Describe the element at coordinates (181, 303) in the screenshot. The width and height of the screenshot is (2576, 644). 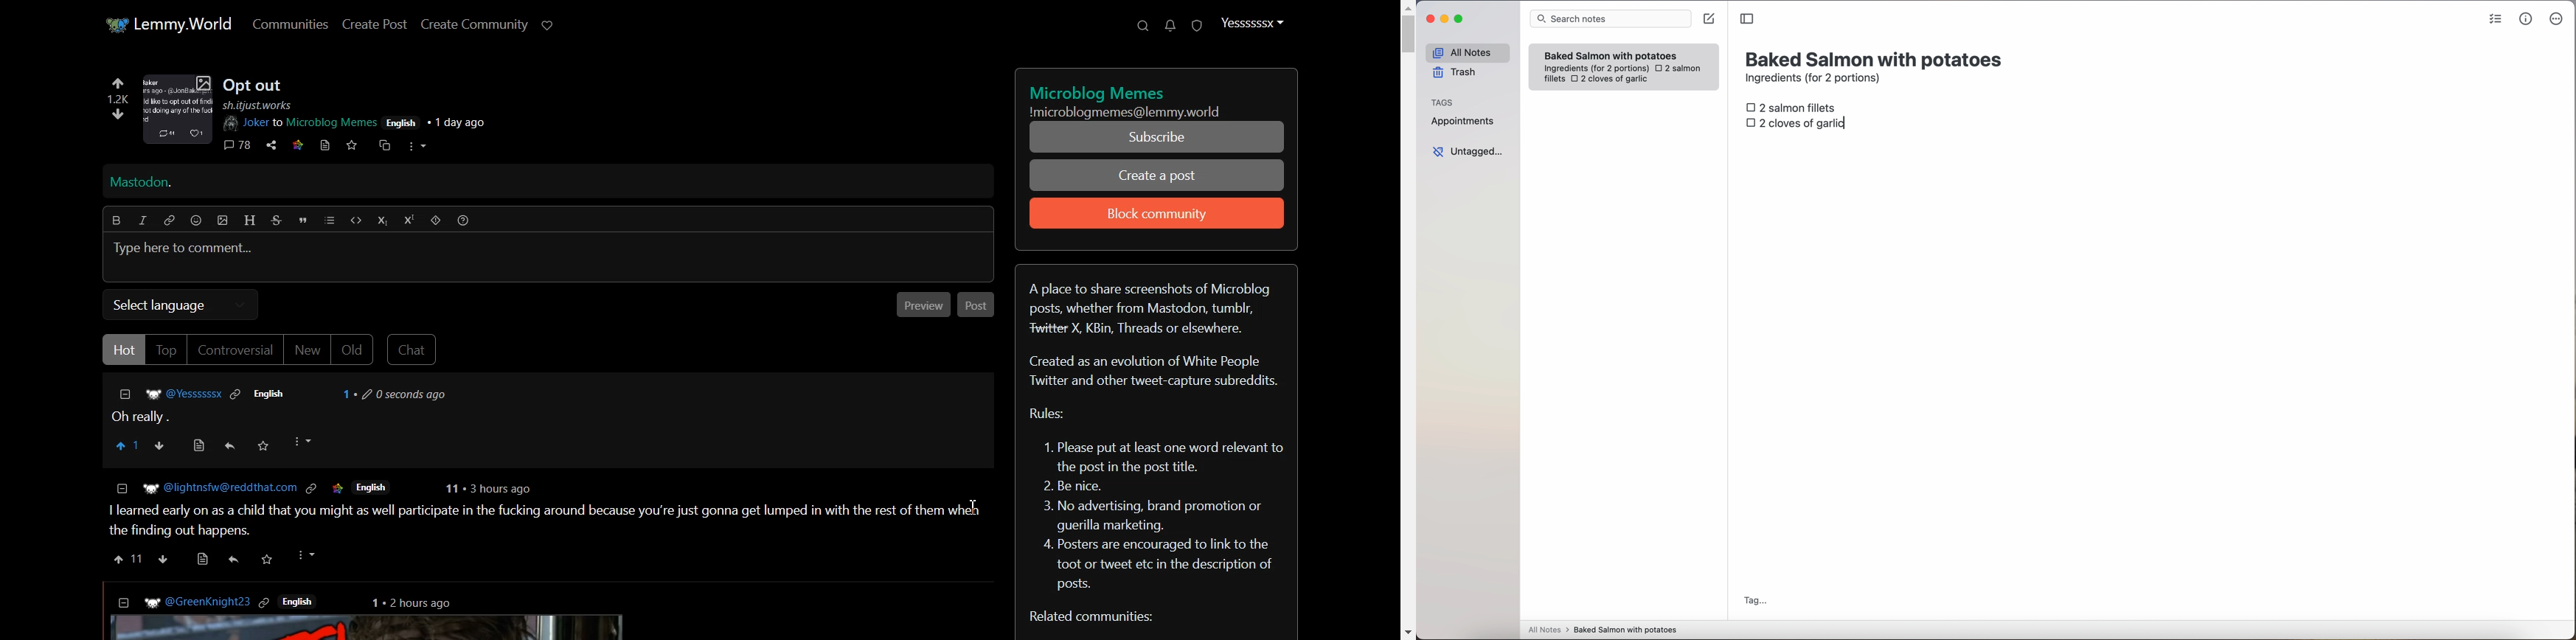
I see `Select language` at that location.